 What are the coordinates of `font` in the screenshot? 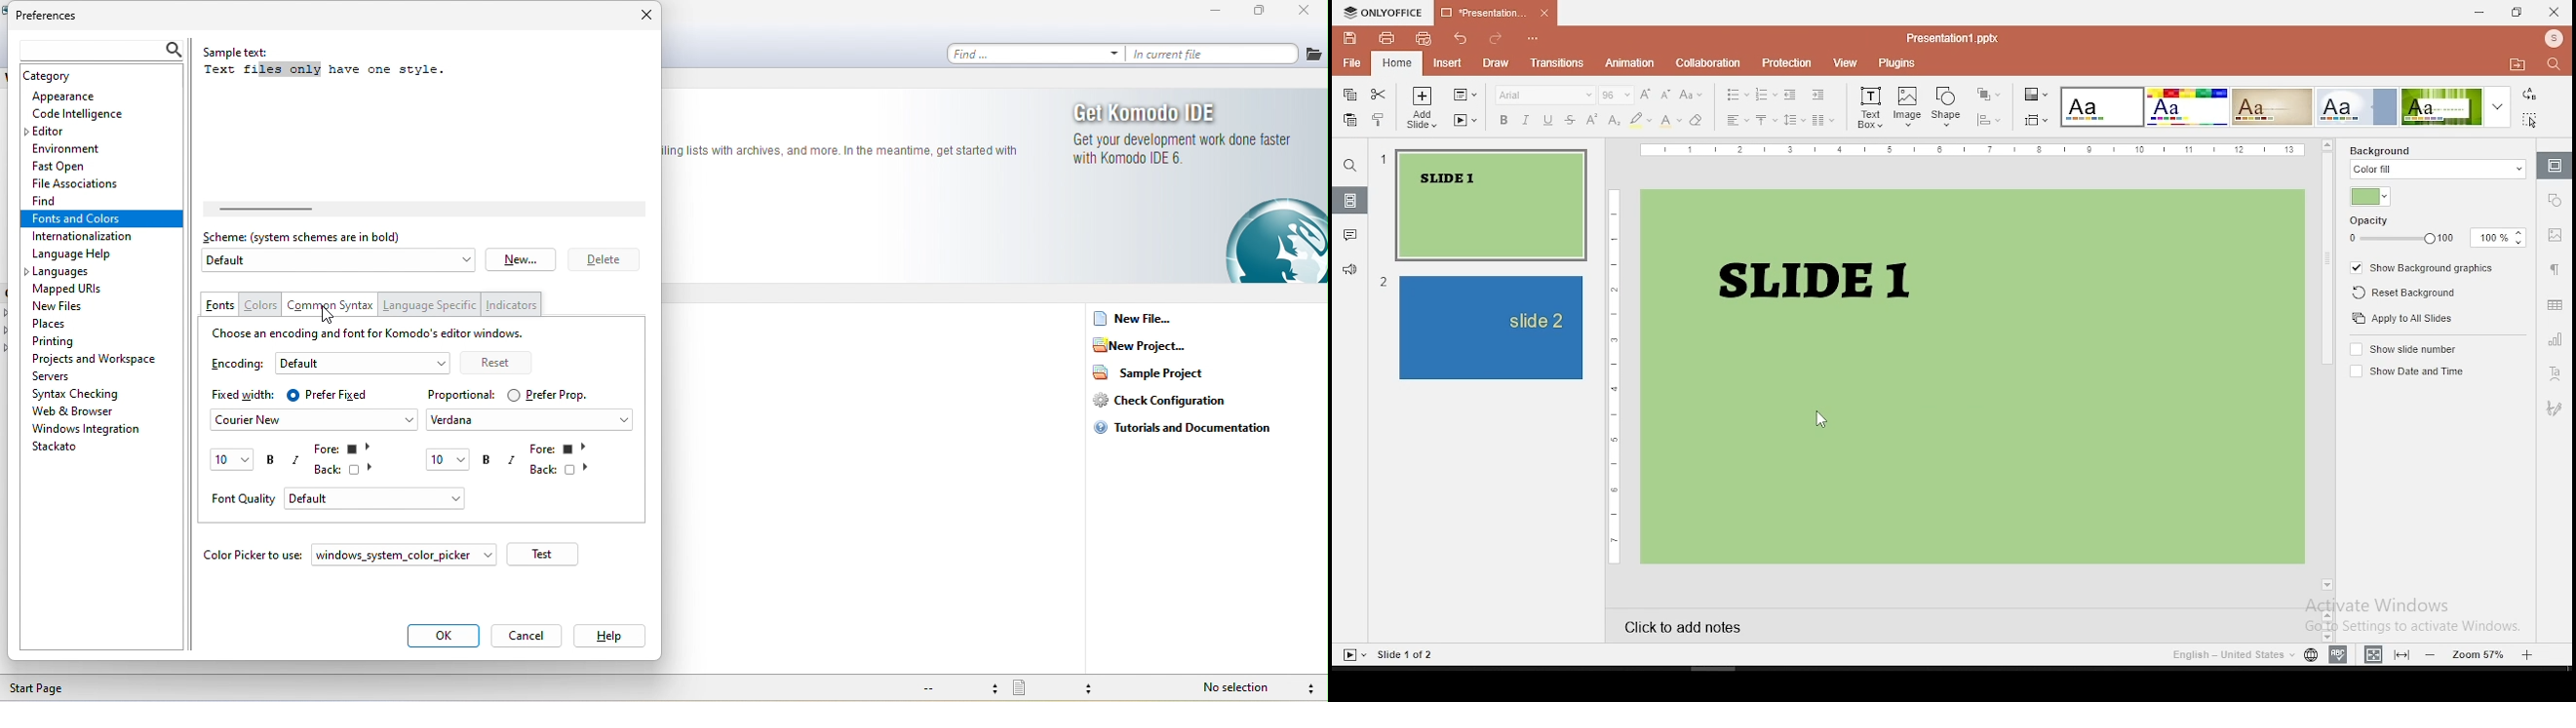 It's located at (1545, 96).